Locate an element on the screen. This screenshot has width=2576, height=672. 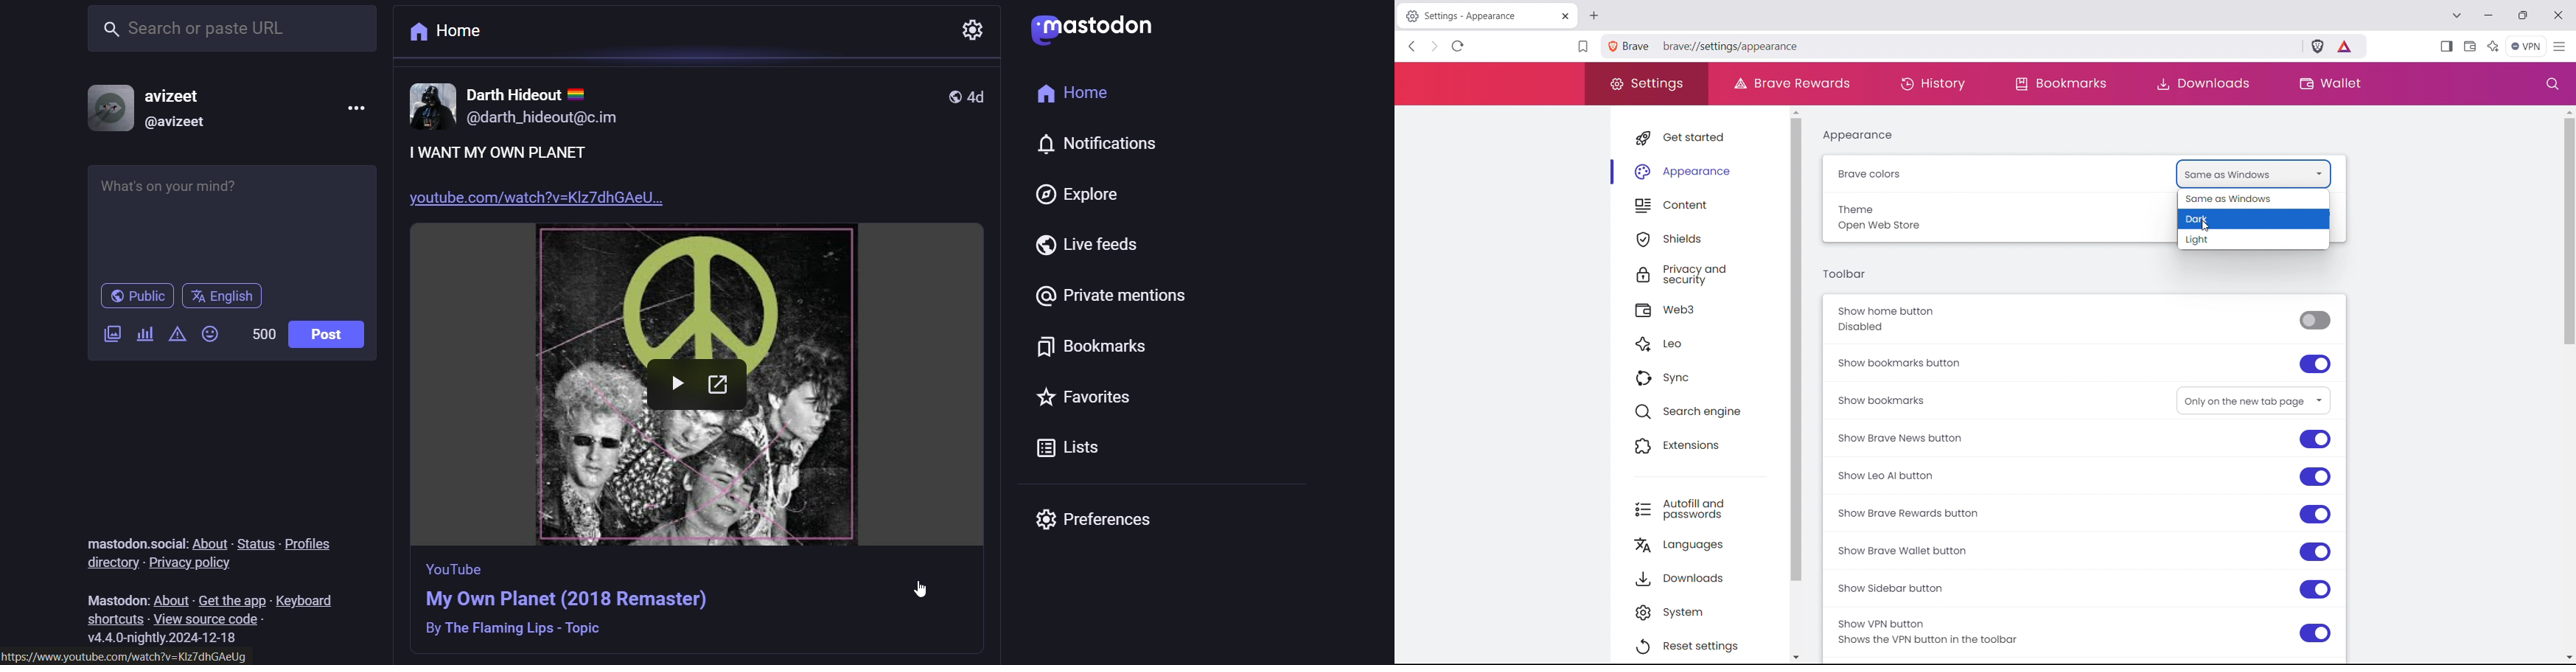
live feeds is located at coordinates (1086, 245).